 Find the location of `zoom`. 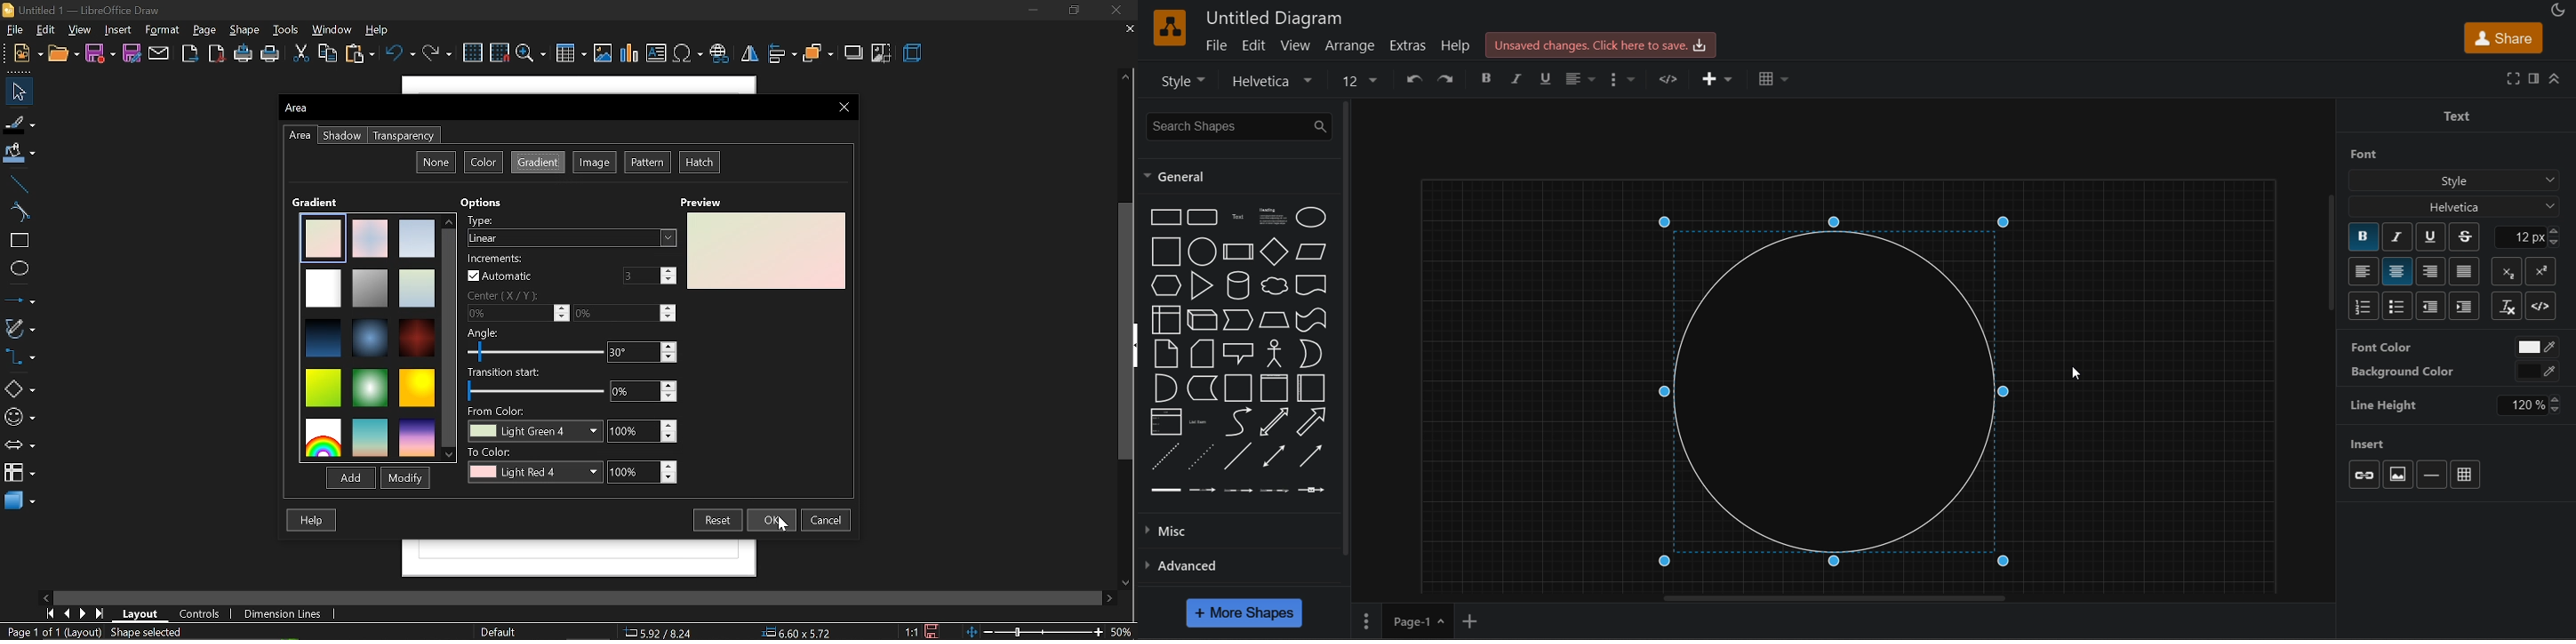

zoom is located at coordinates (532, 54).